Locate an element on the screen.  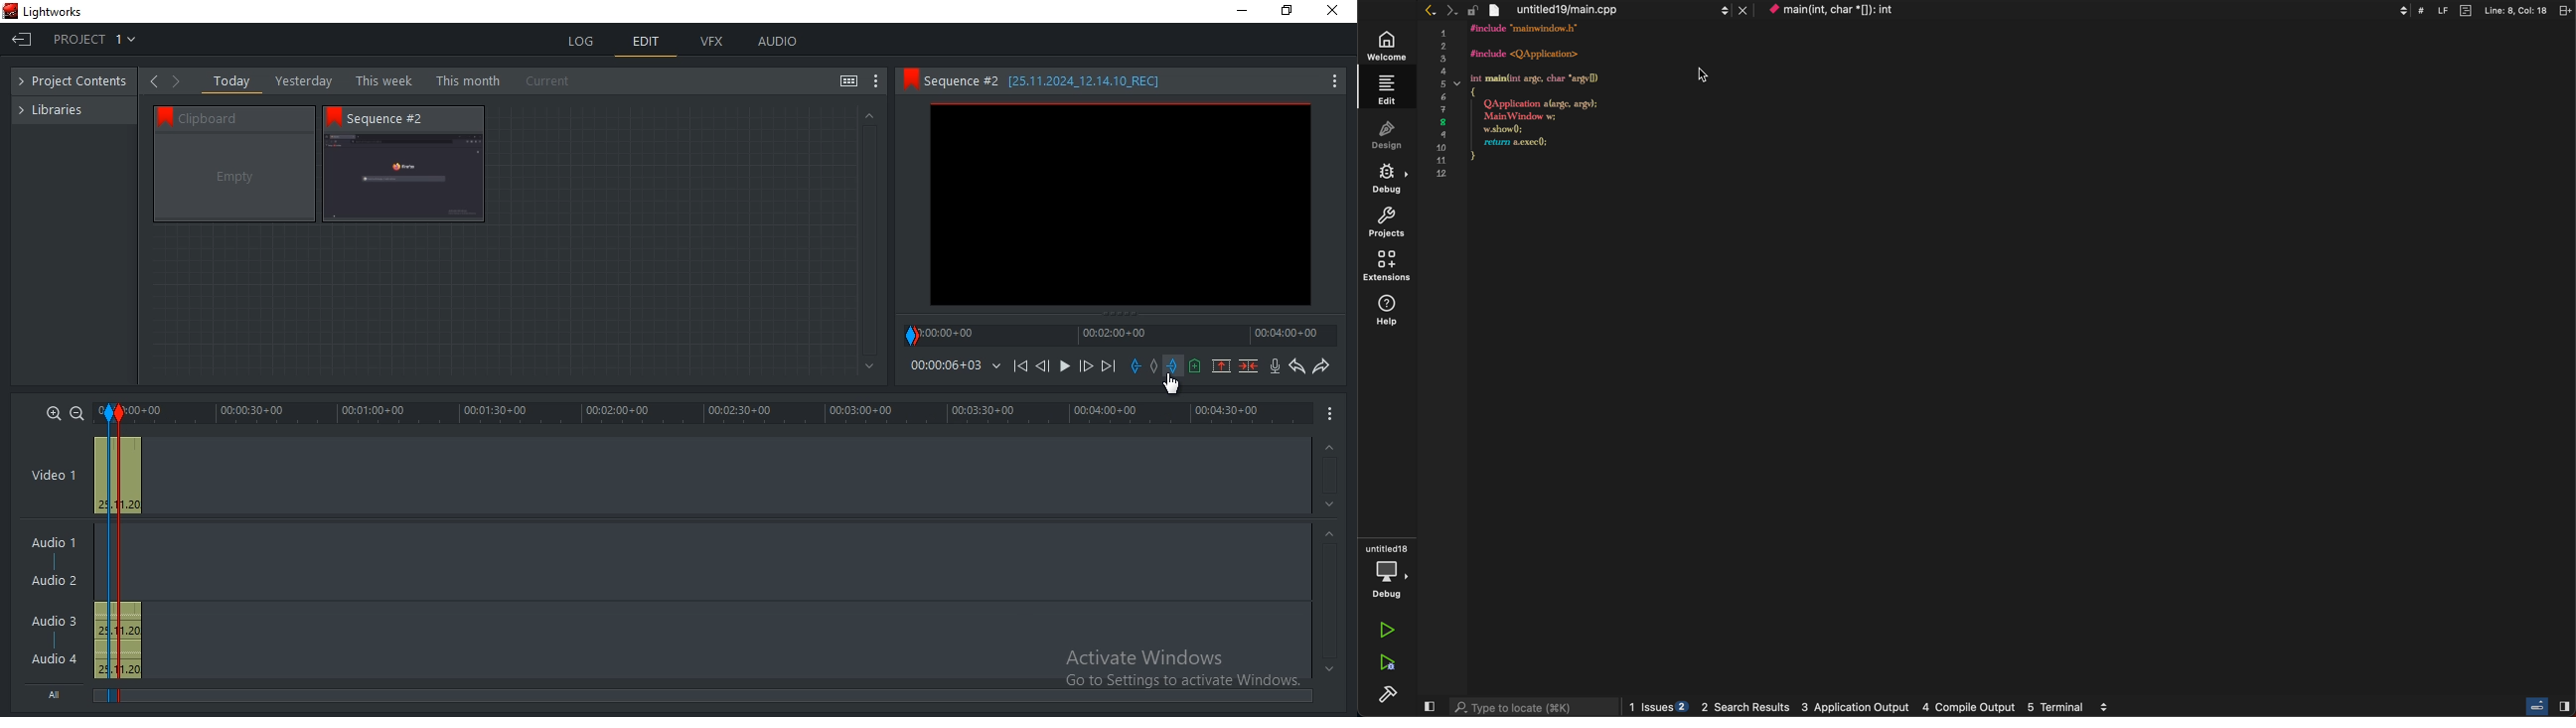
delete marked section is located at coordinates (1250, 365).